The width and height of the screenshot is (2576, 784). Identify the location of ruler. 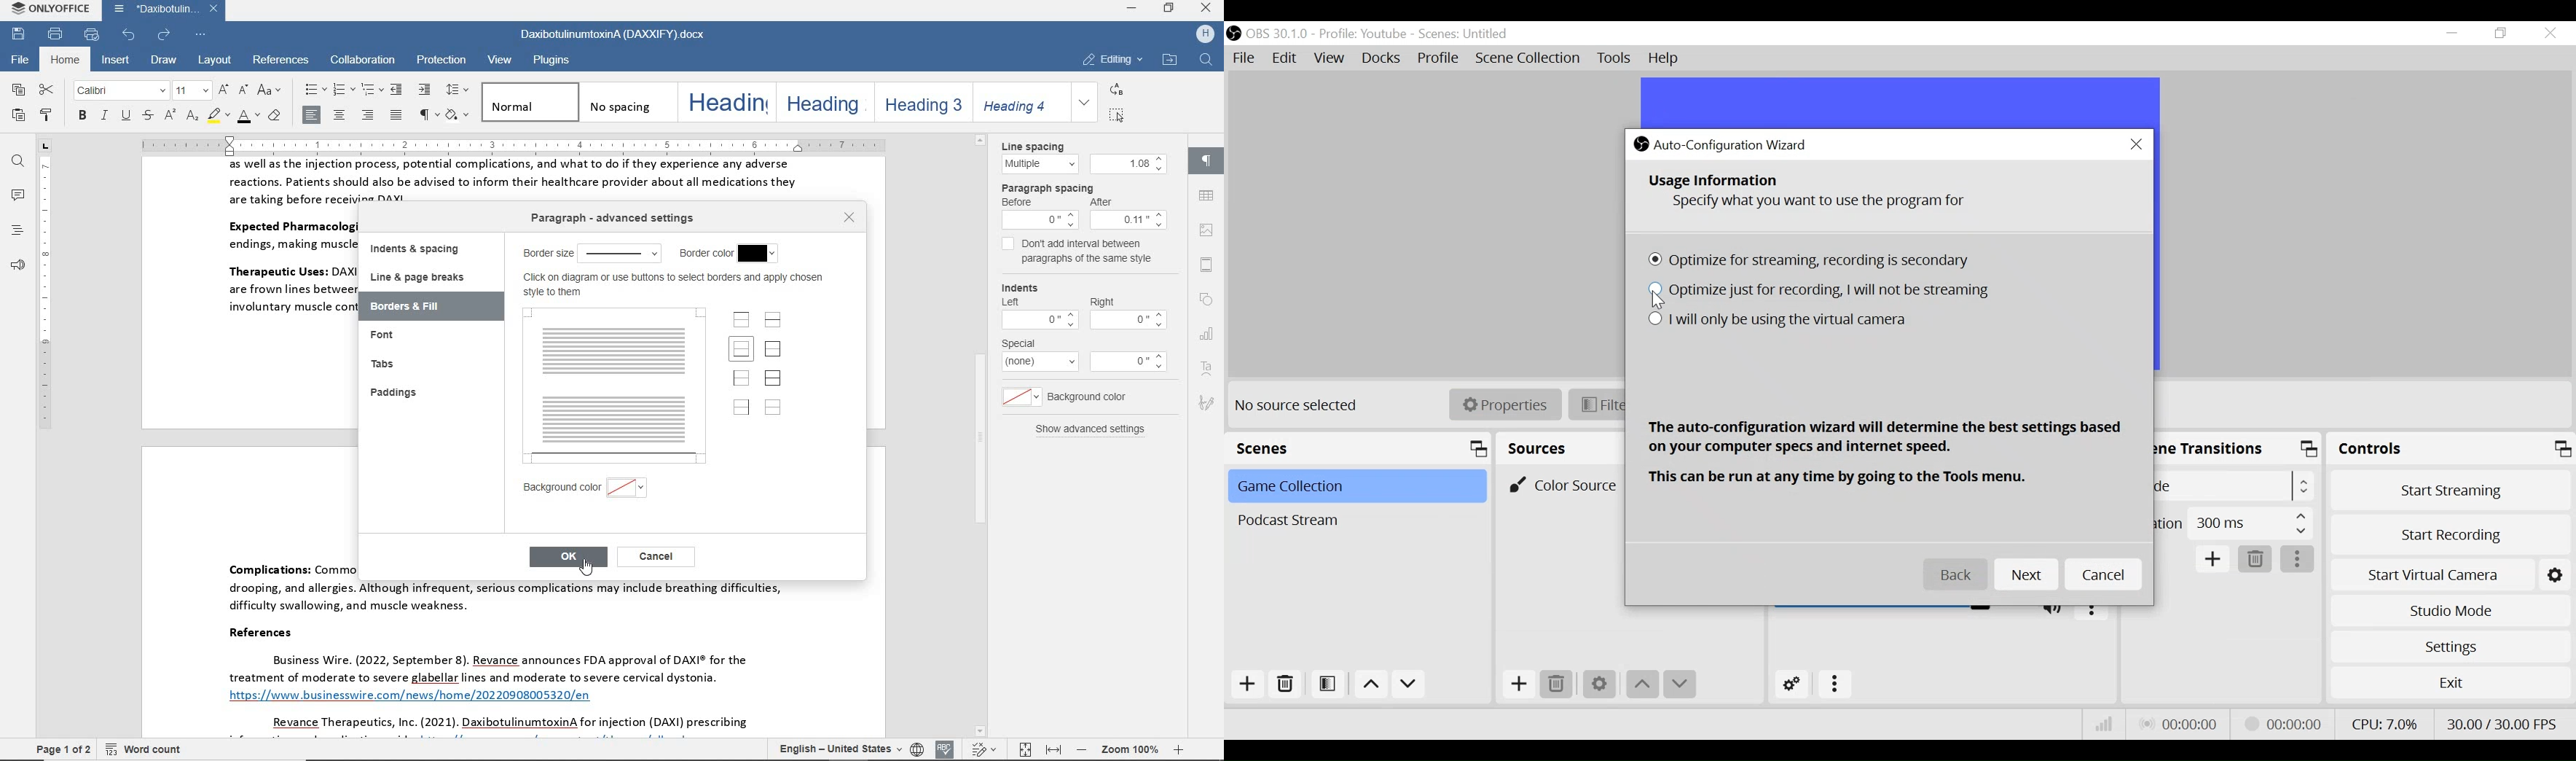
(562, 144).